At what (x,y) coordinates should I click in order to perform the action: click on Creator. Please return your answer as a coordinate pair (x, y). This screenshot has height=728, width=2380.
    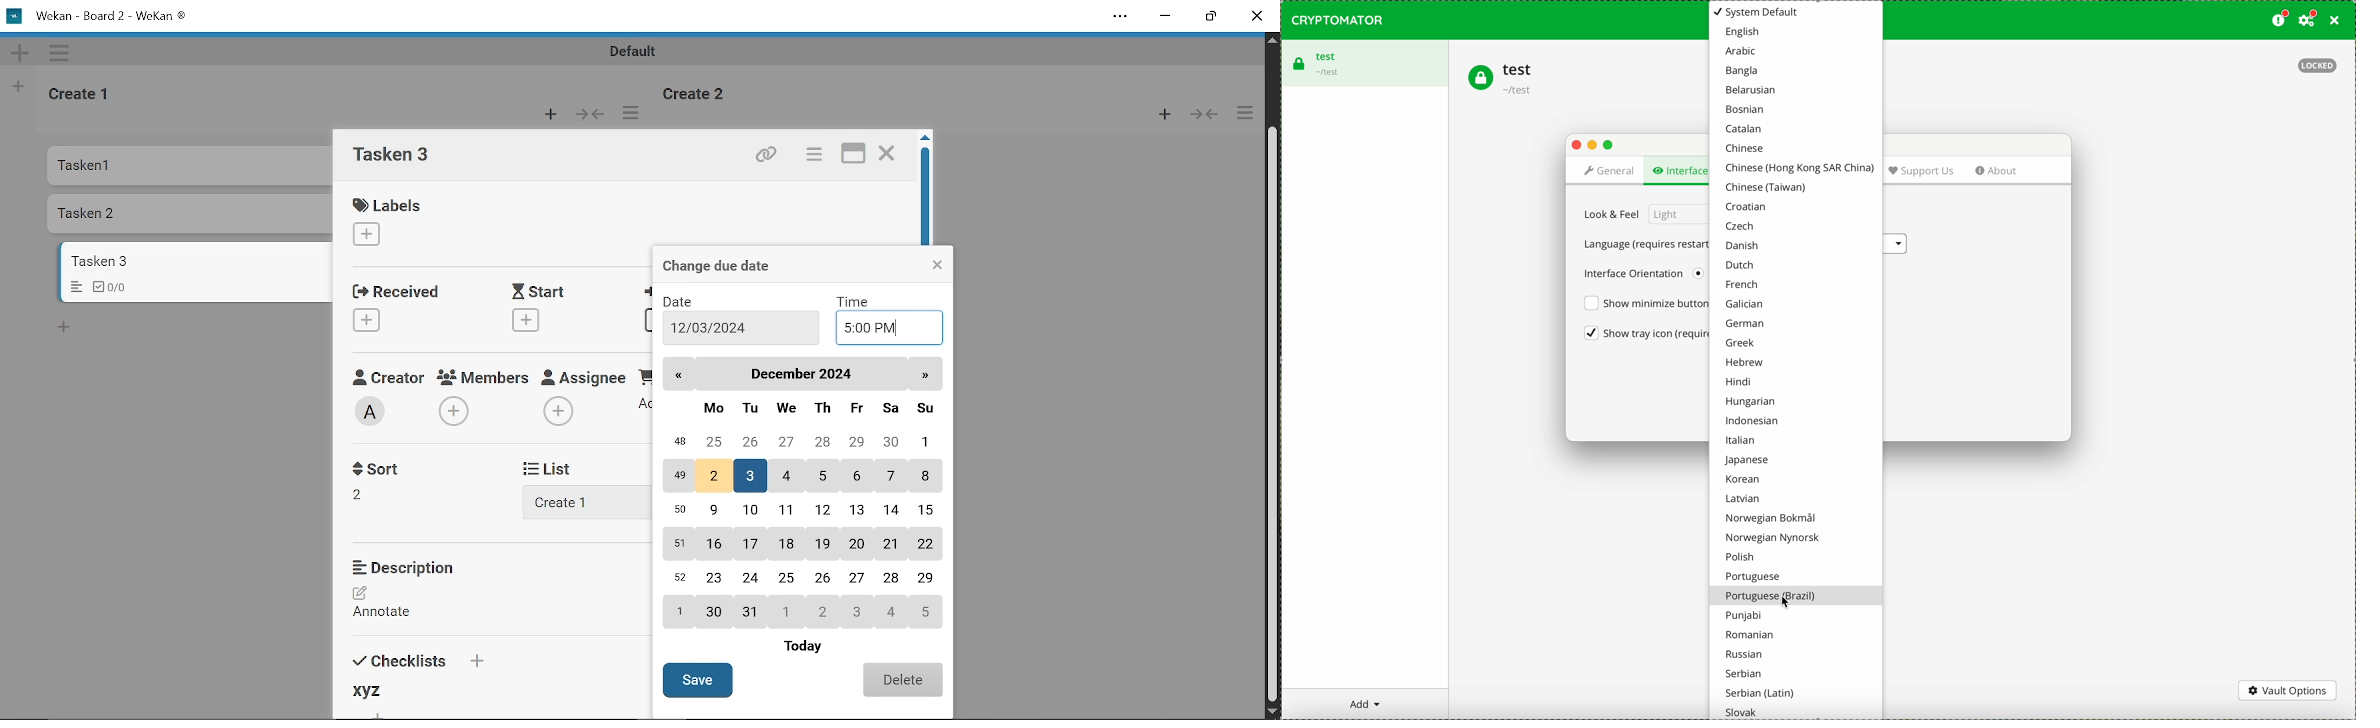
    Looking at the image, I should click on (387, 376).